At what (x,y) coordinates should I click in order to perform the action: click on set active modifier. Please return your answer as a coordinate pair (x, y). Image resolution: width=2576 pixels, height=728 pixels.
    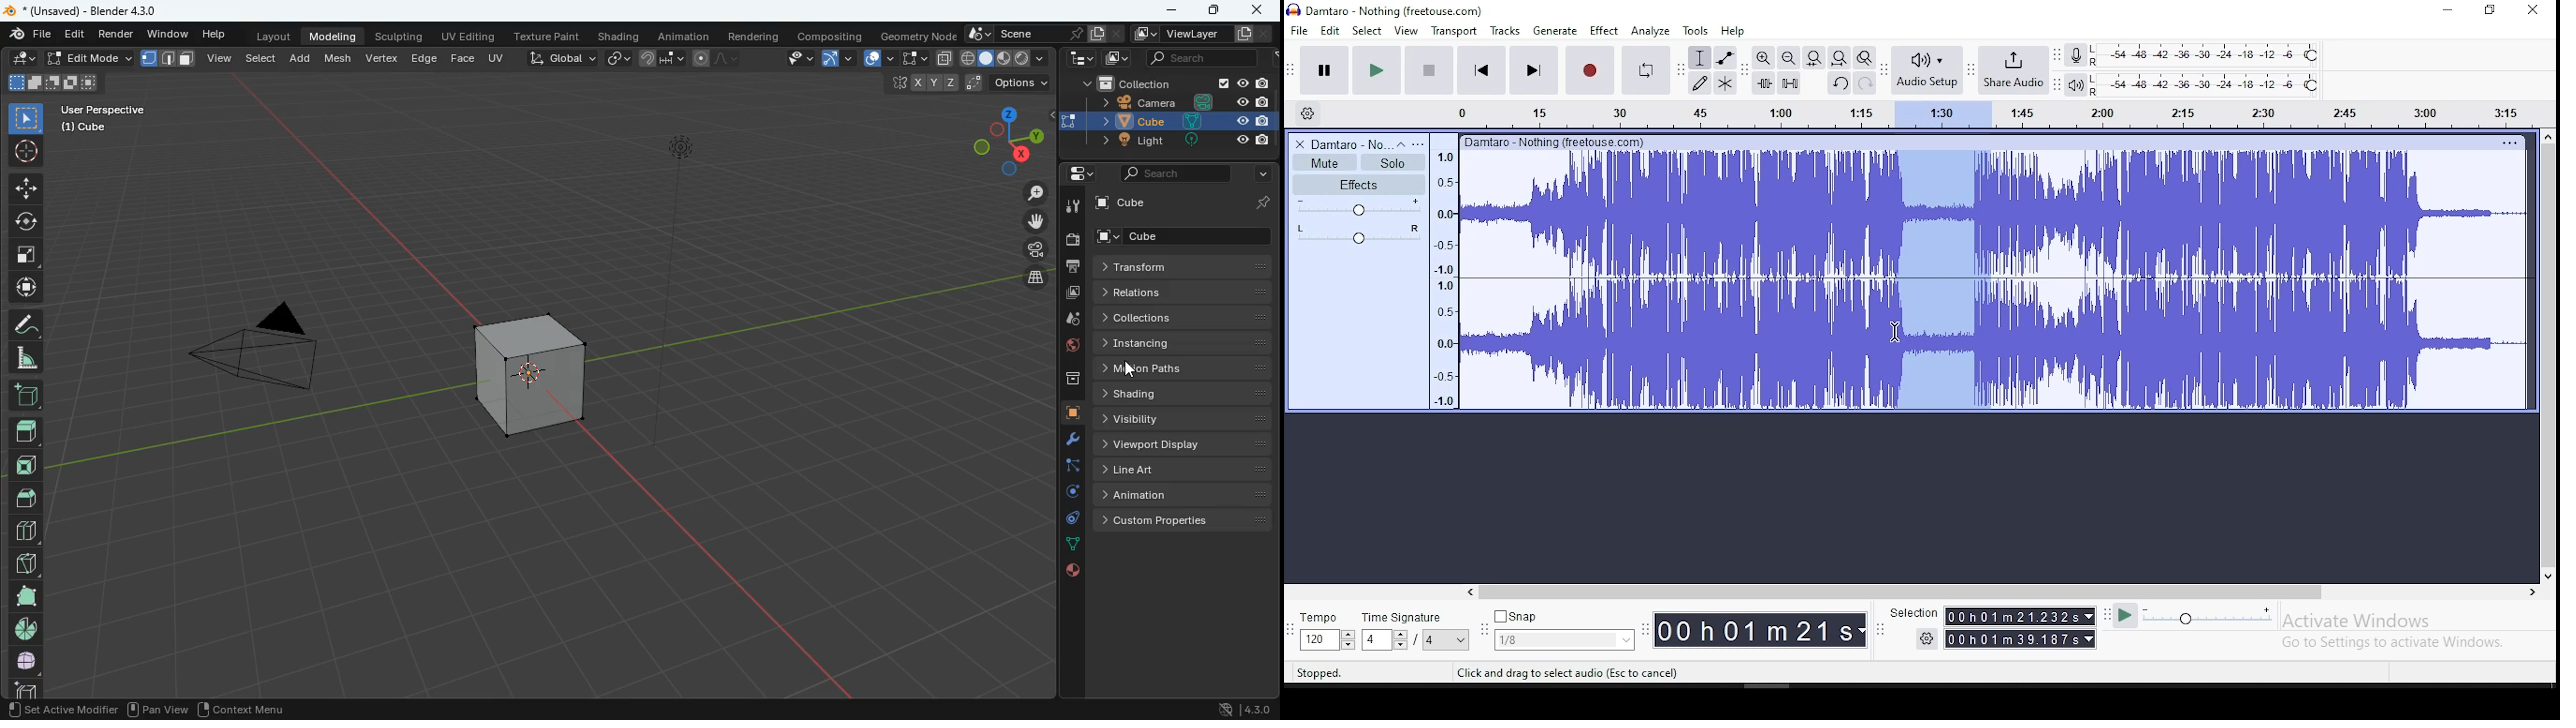
    Looking at the image, I should click on (61, 711).